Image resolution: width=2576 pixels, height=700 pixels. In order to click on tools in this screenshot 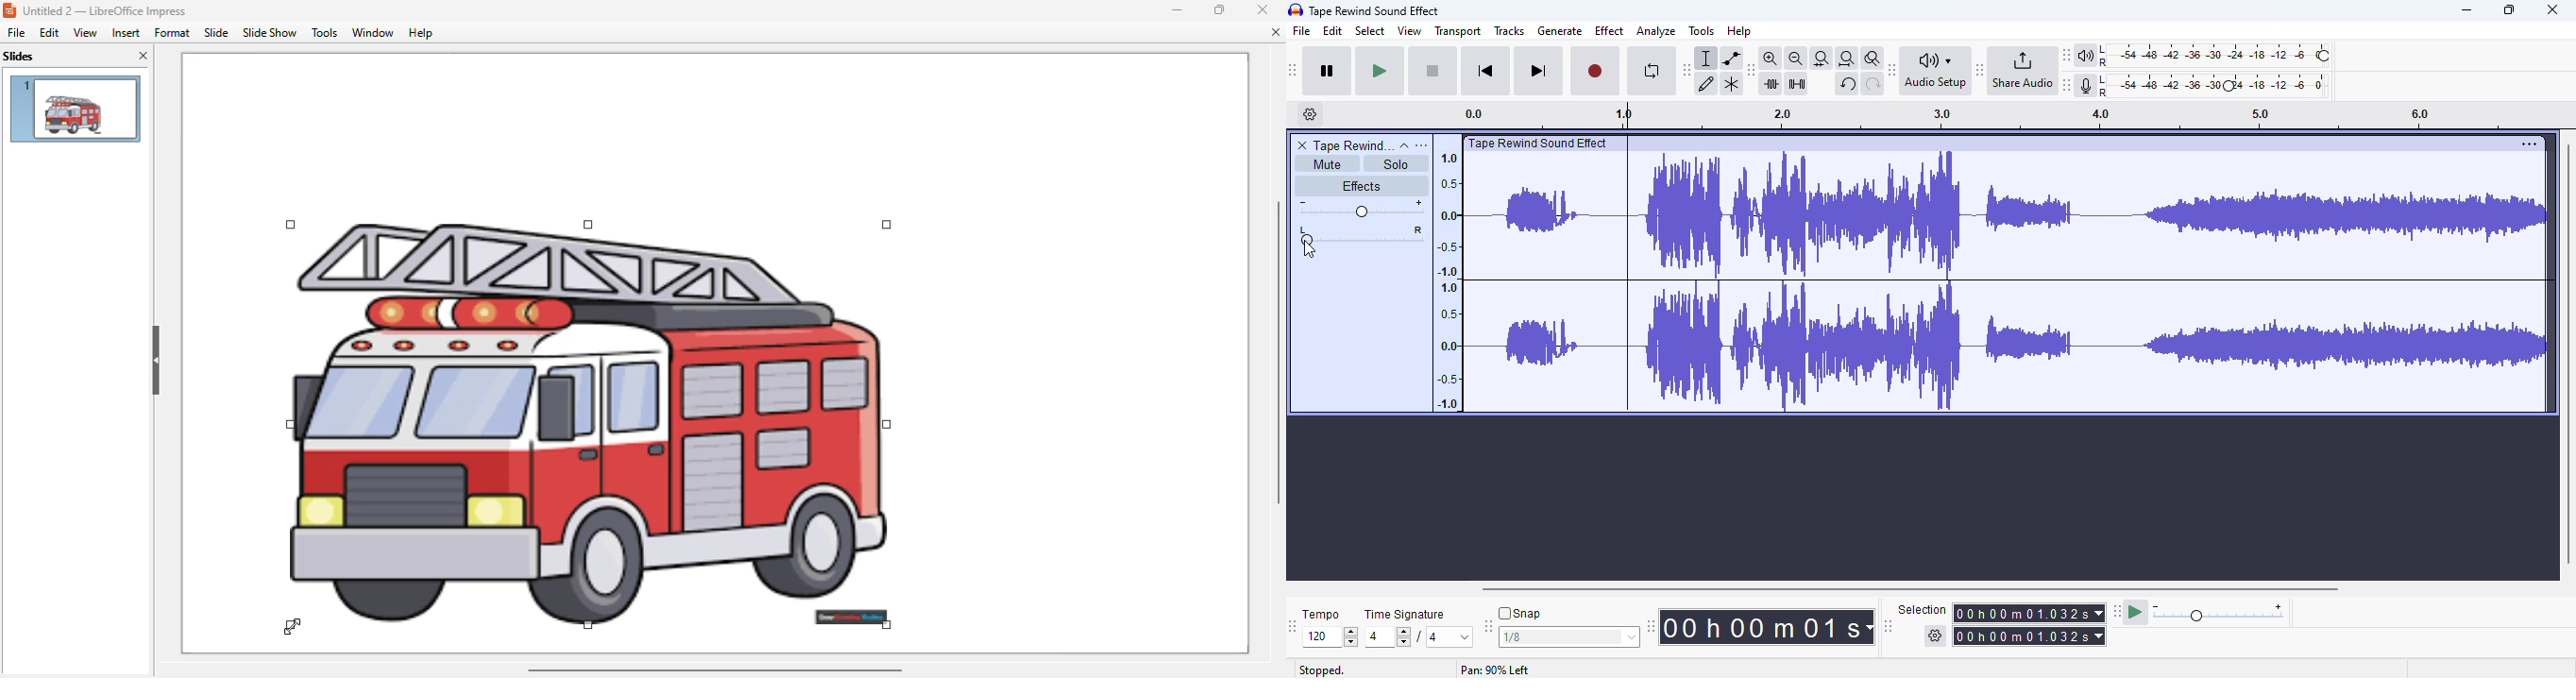, I will do `click(1702, 30)`.